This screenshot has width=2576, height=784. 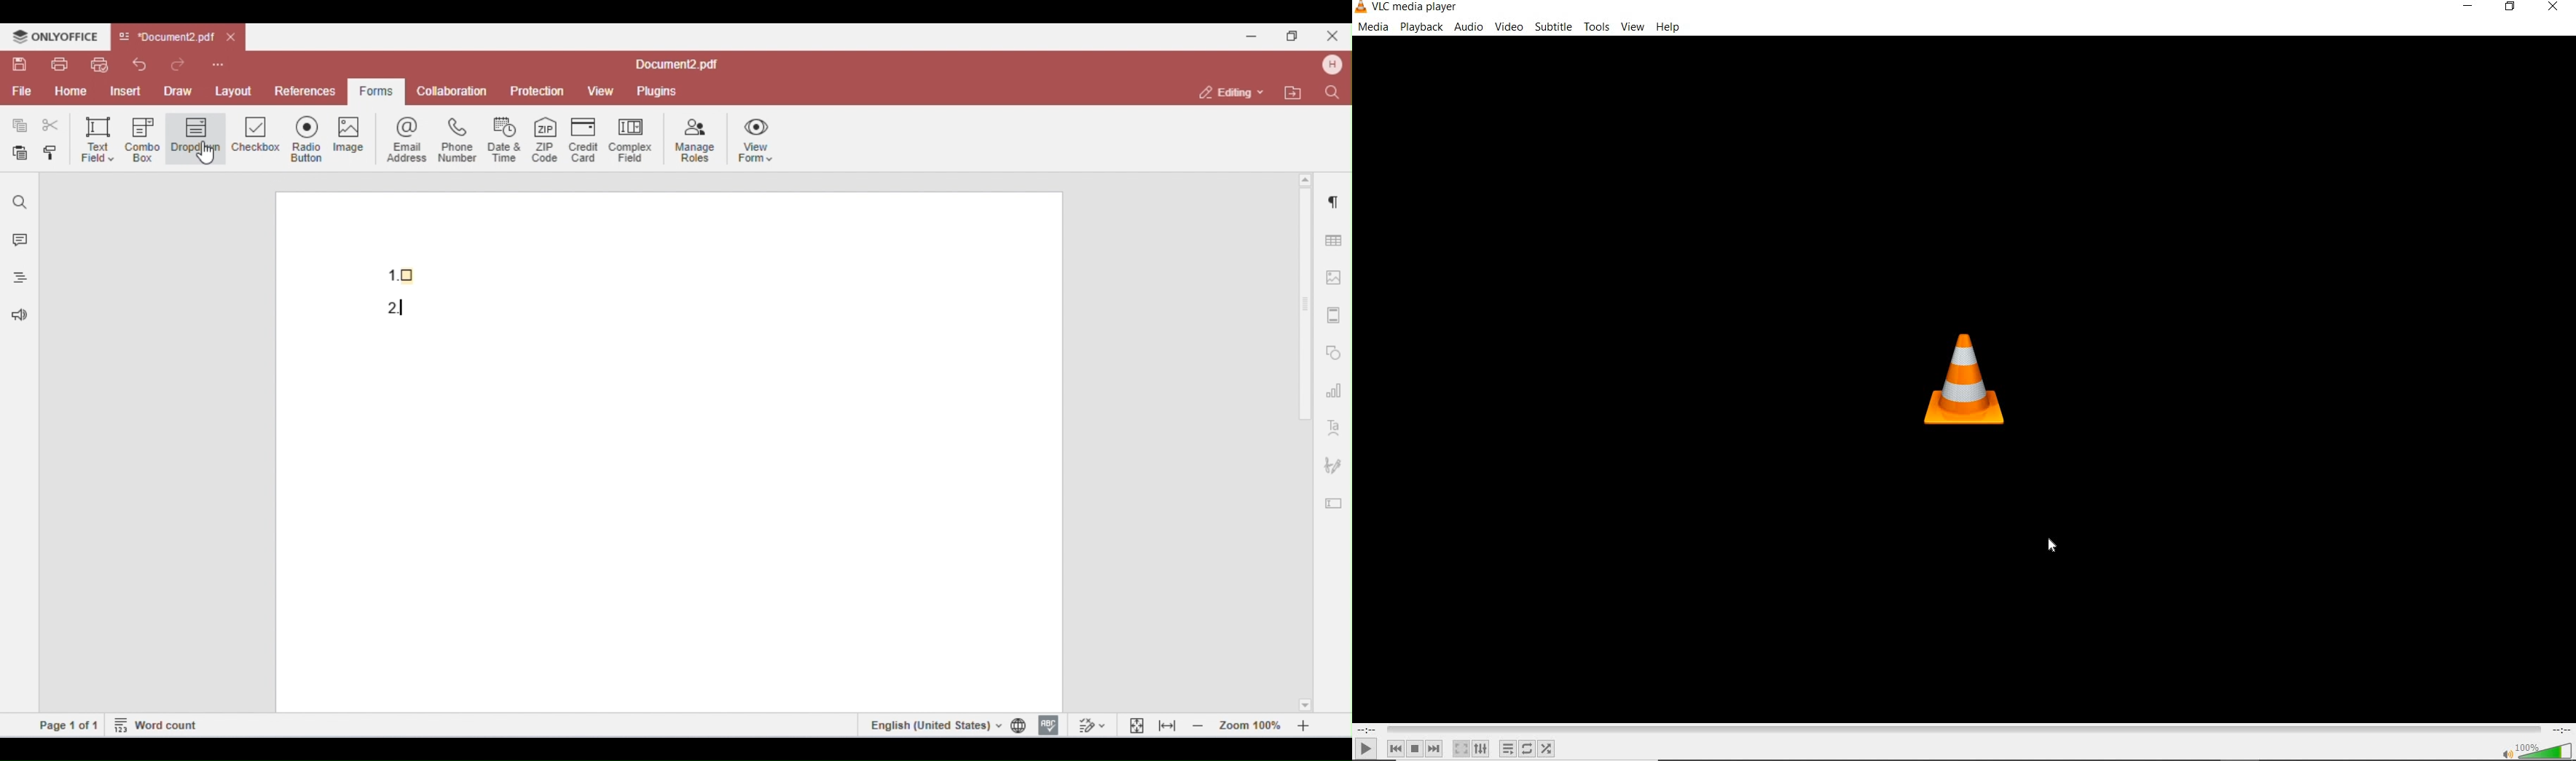 I want to click on toggle playlist, so click(x=1508, y=749).